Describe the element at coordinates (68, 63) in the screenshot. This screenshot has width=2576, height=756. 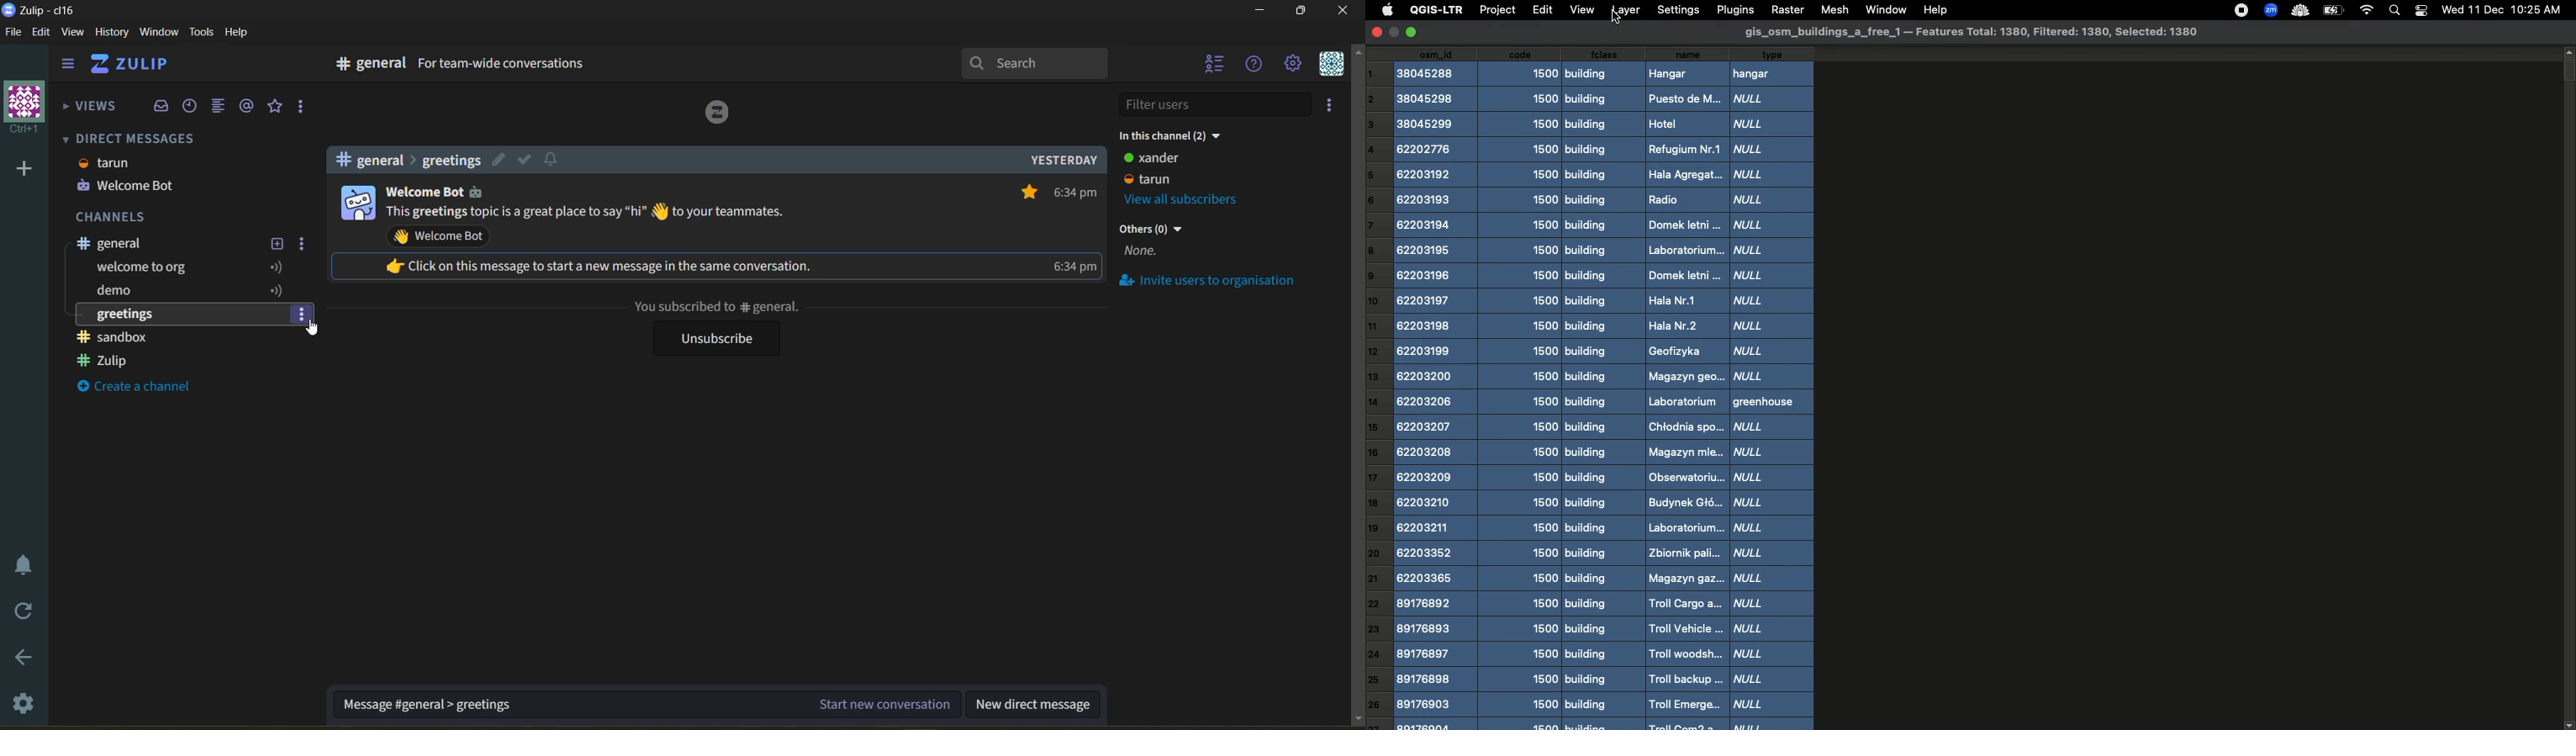
I see `hide sidebar ` at that location.